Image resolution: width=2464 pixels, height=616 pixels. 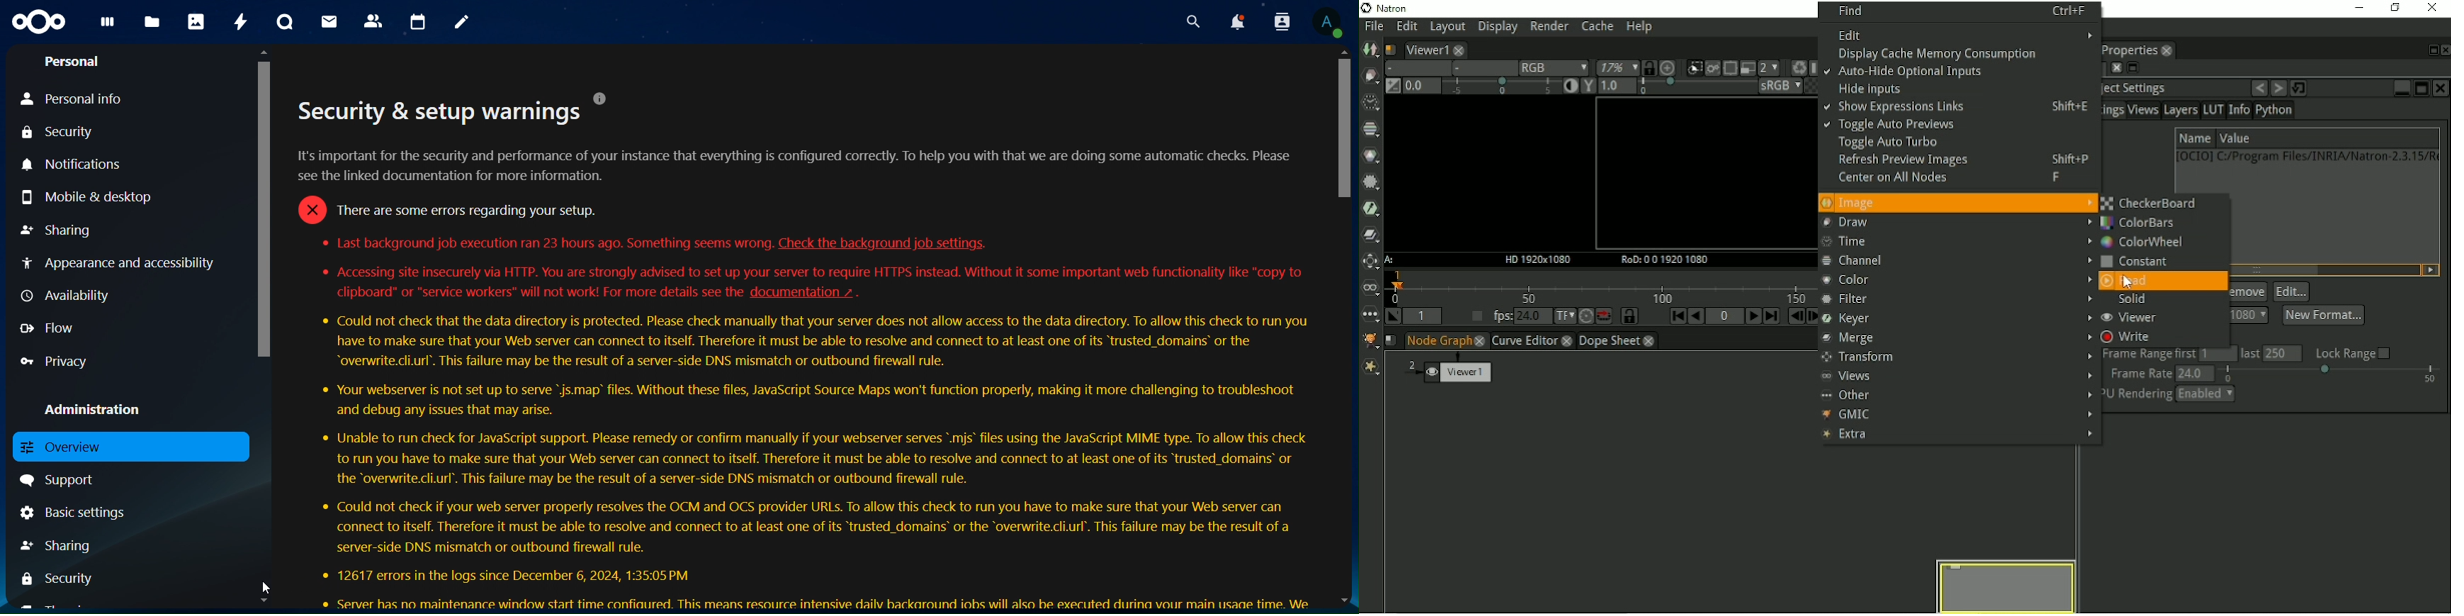 I want to click on calendar, so click(x=419, y=20).